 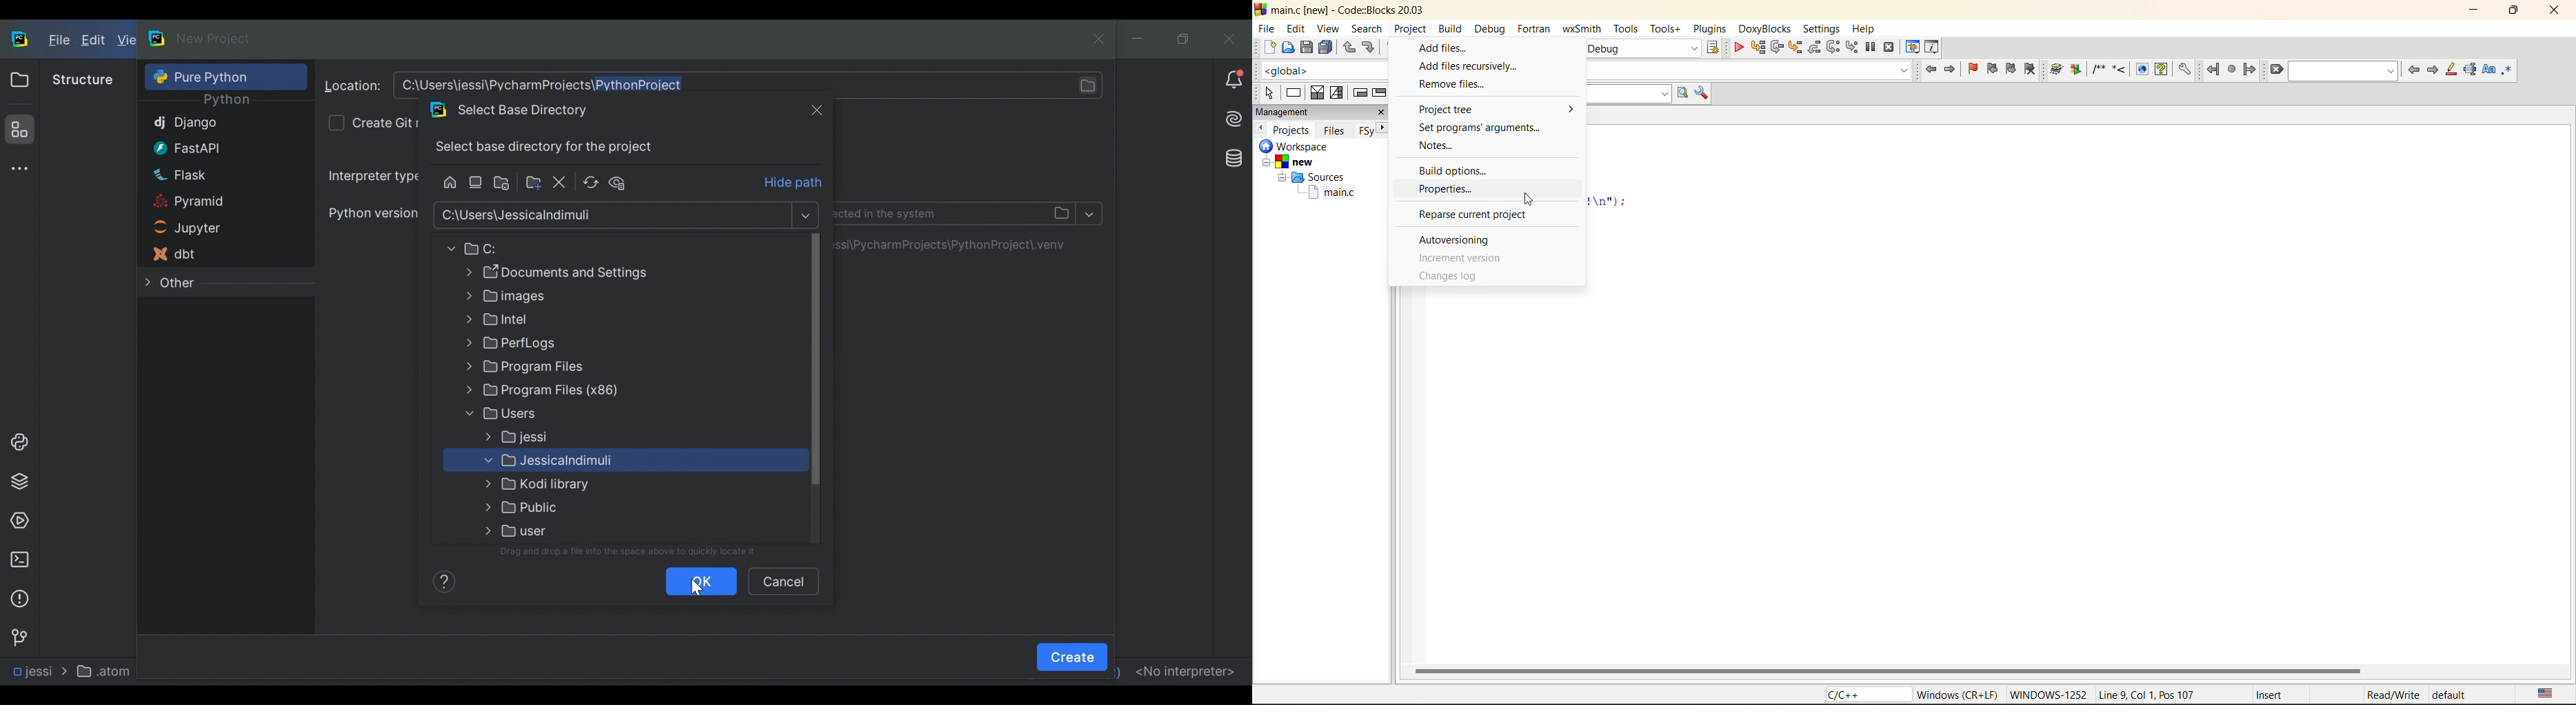 What do you see at coordinates (574, 507) in the screenshot?
I see `submenu Folder Path` at bounding box center [574, 507].